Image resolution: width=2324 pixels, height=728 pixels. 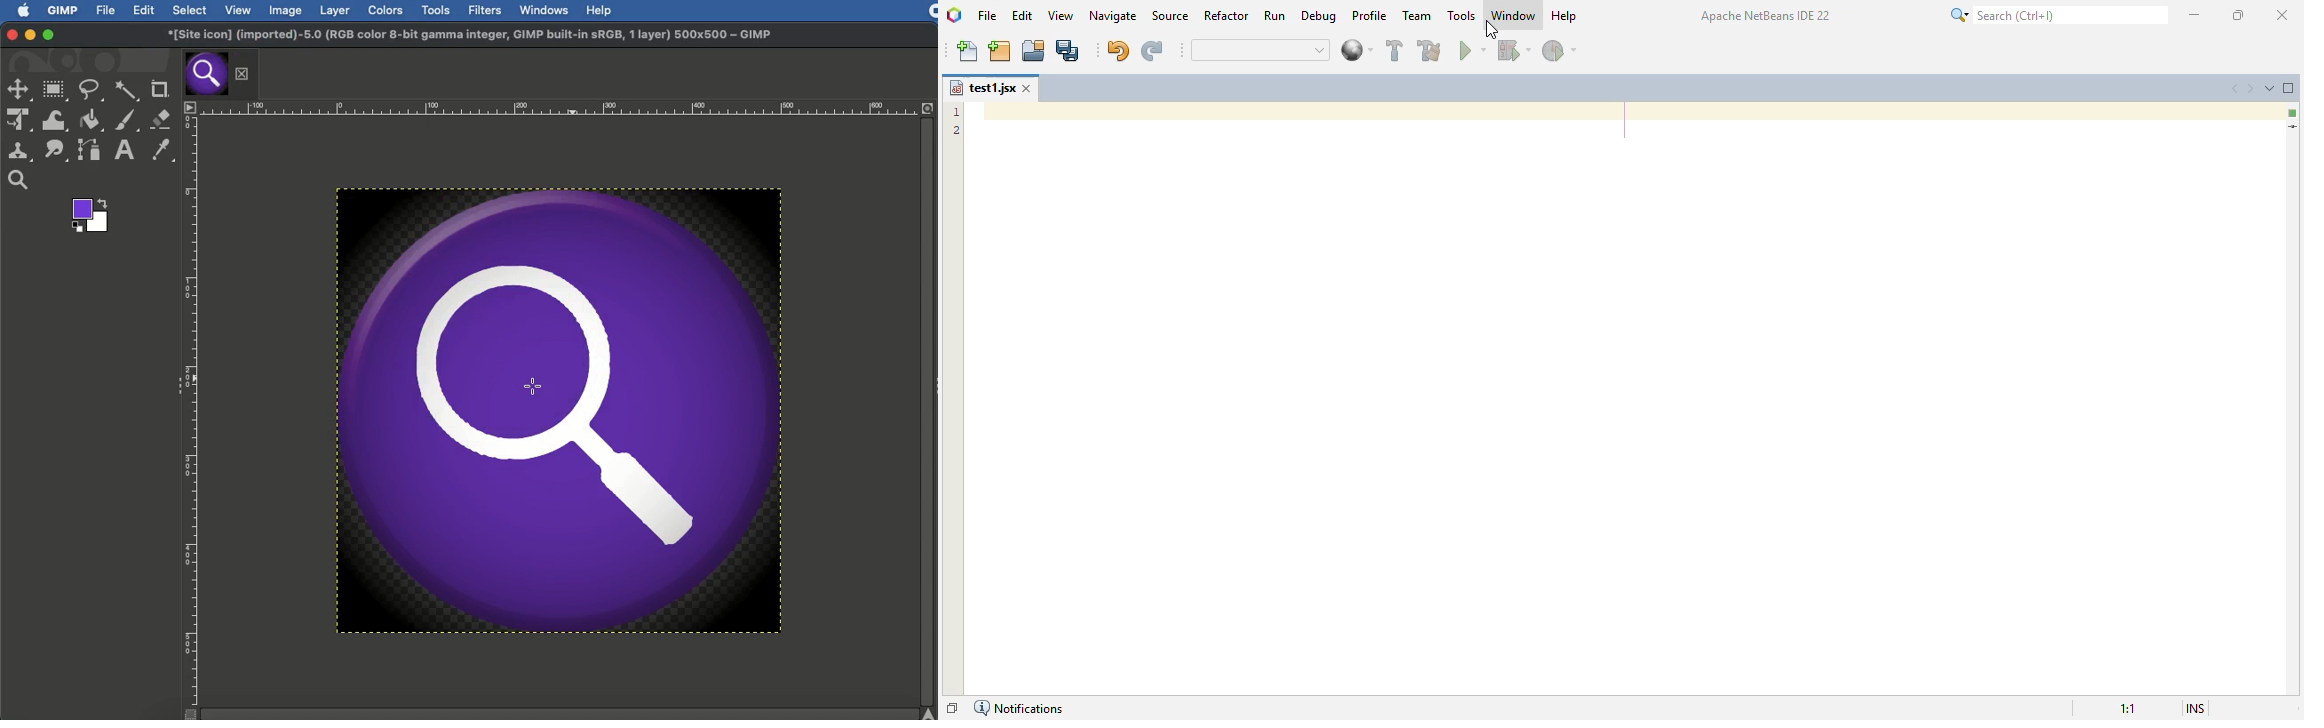 What do you see at coordinates (1430, 50) in the screenshot?
I see `clean and build project` at bounding box center [1430, 50].